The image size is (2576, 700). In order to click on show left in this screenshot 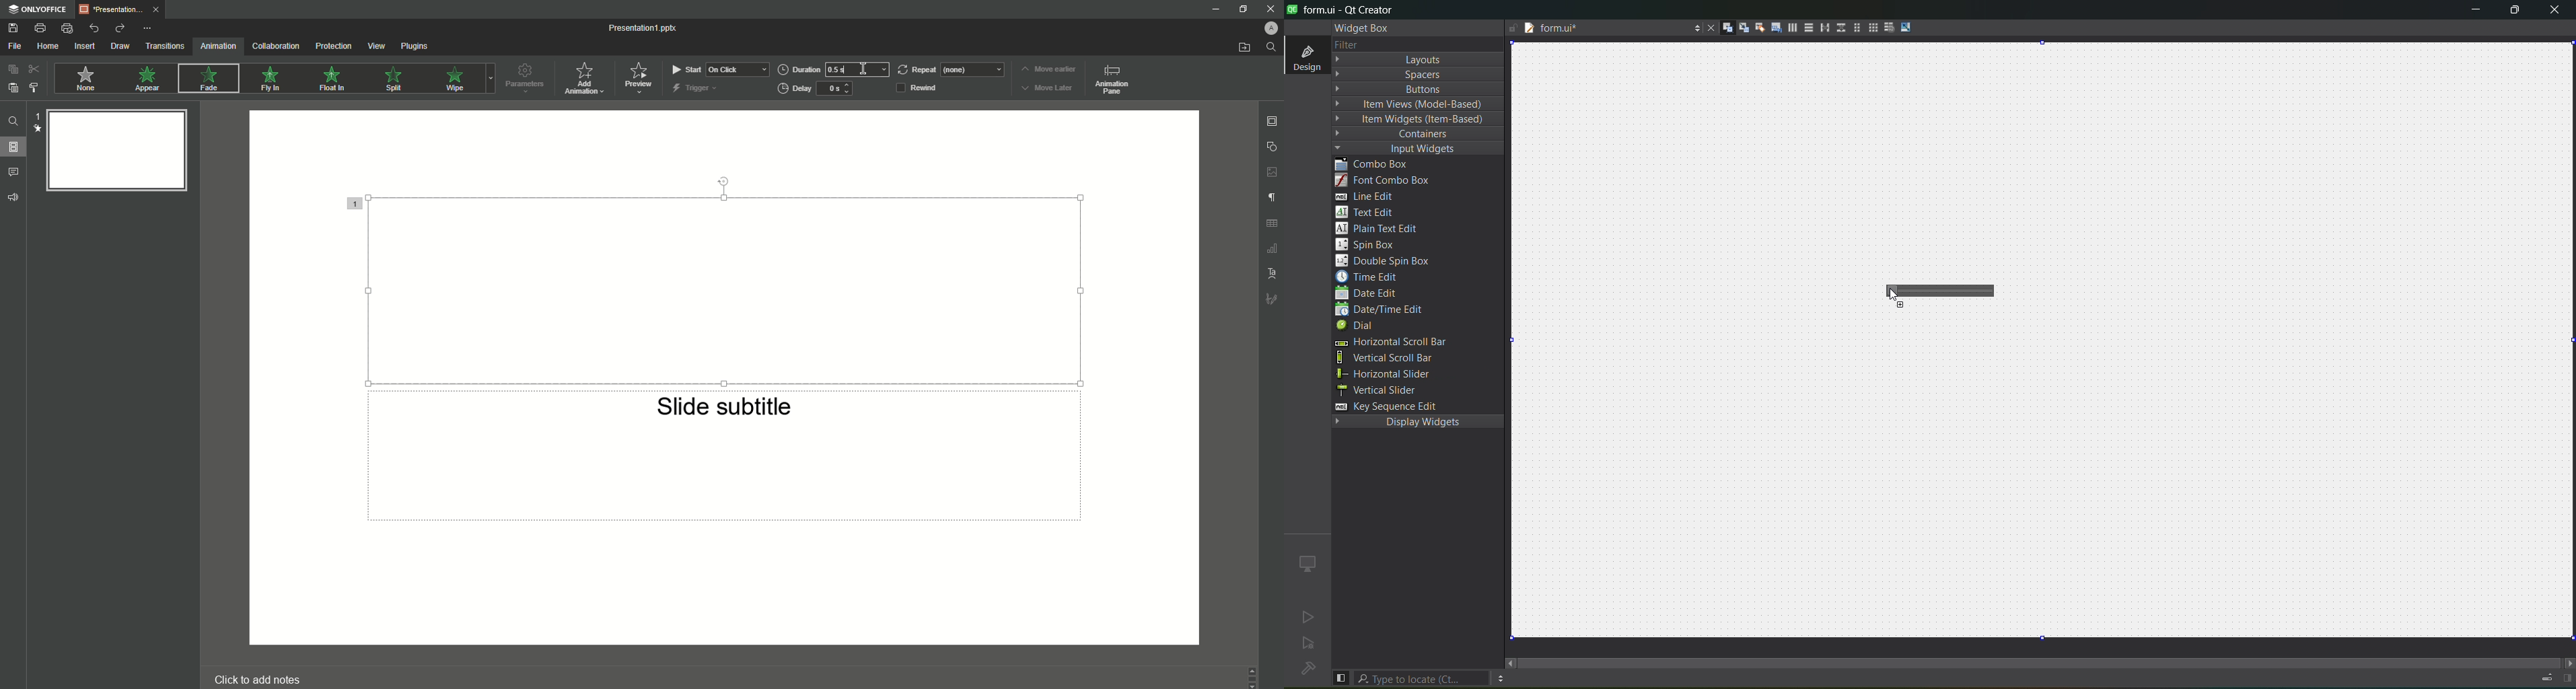, I will do `click(1342, 677)`.